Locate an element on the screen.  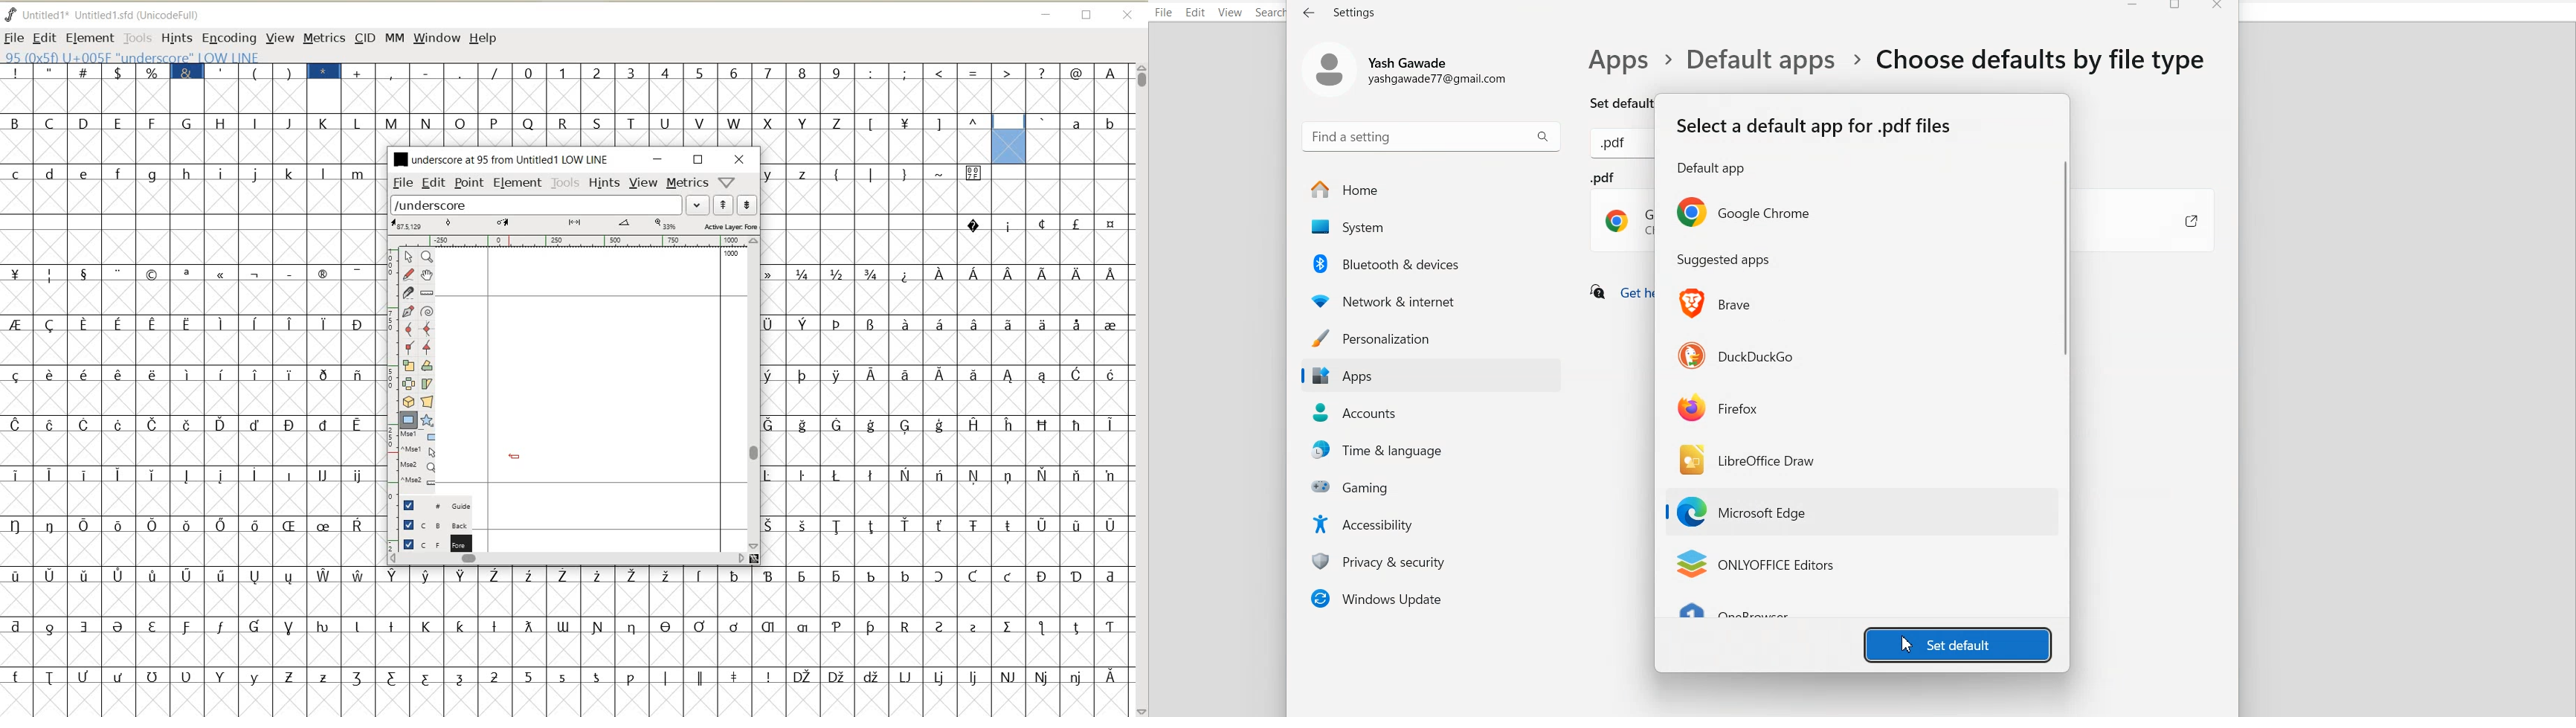
VIEW is located at coordinates (277, 37).